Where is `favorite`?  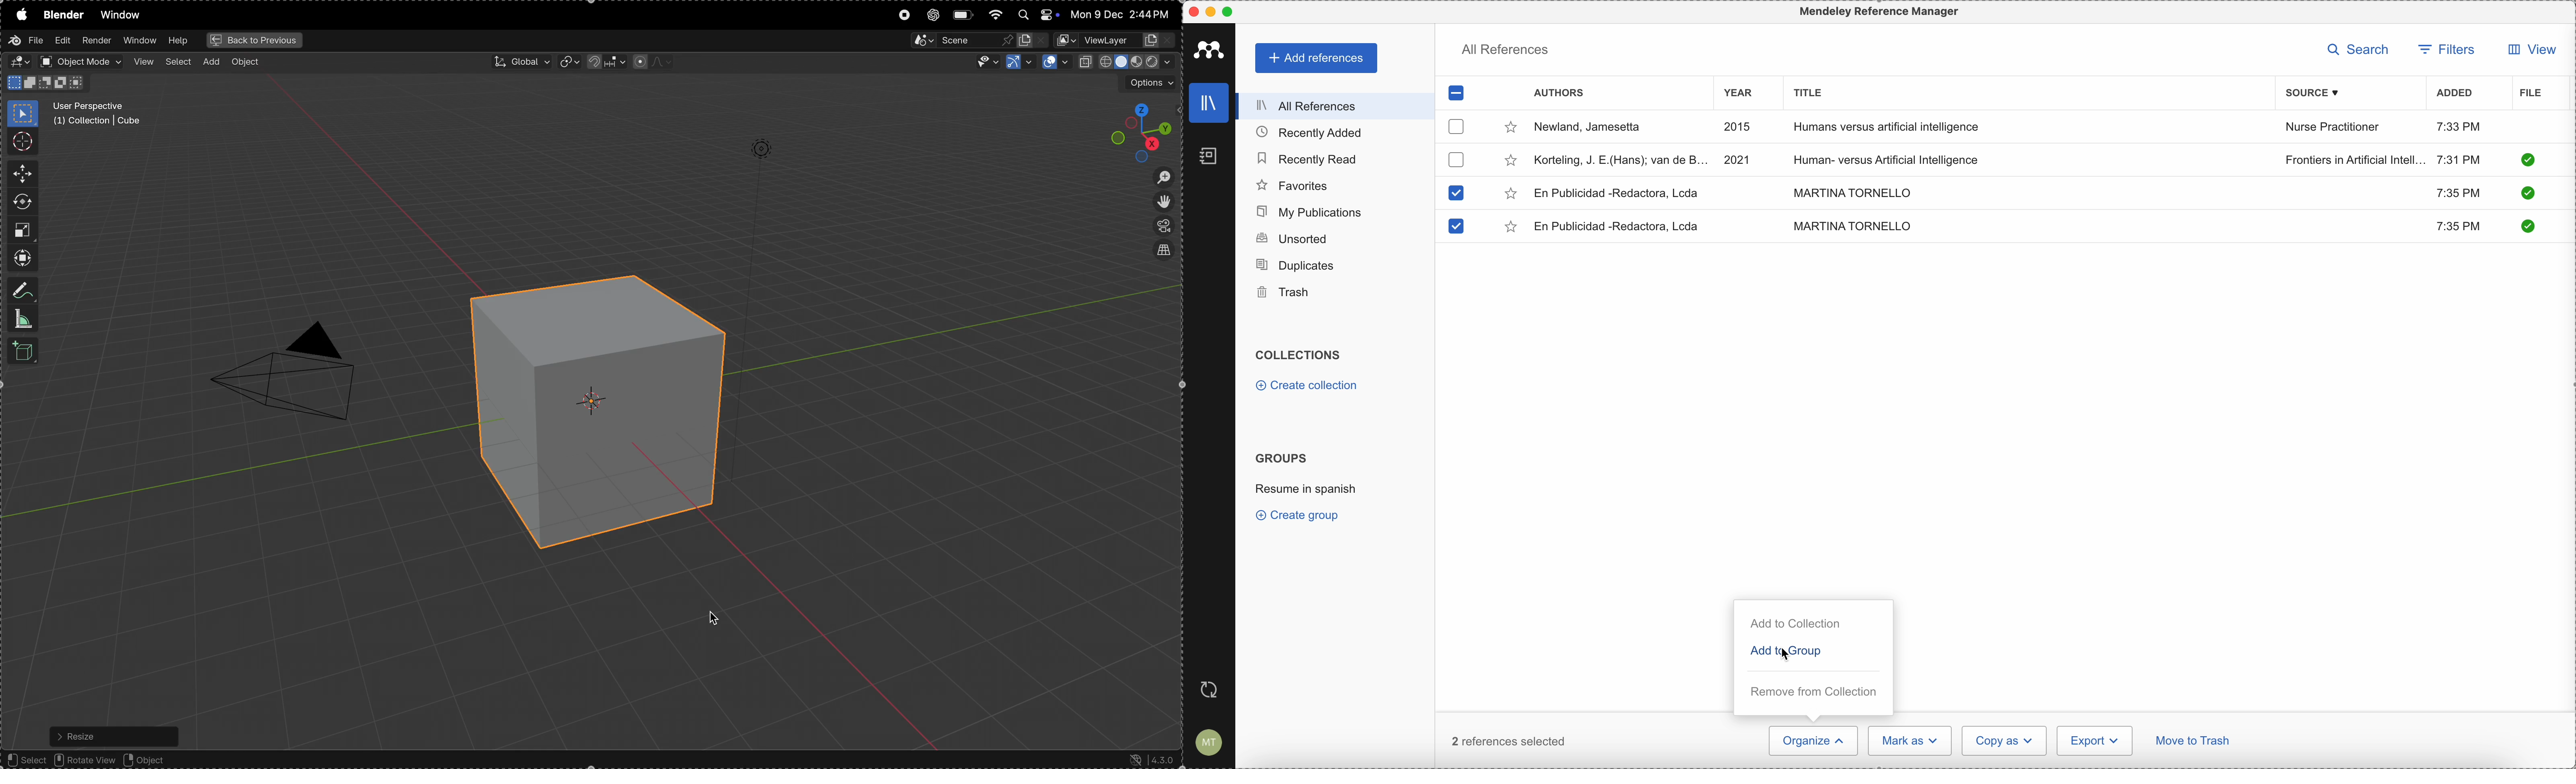
favorite is located at coordinates (1511, 129).